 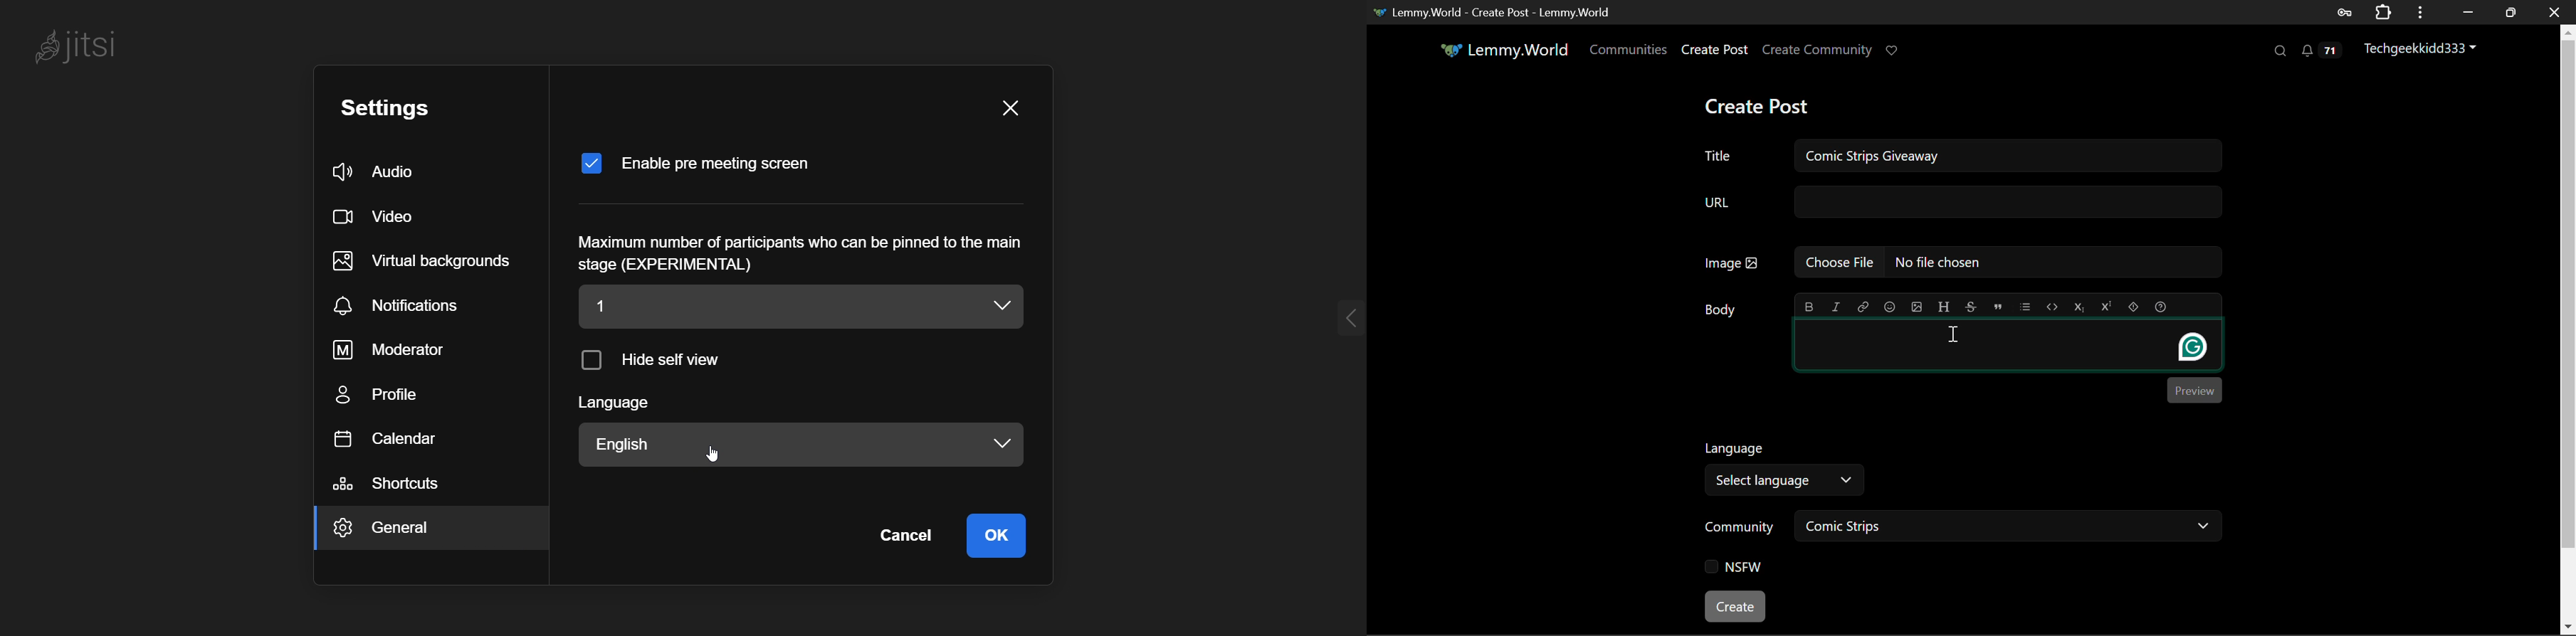 I want to click on Scroll Bar, so click(x=2569, y=329).